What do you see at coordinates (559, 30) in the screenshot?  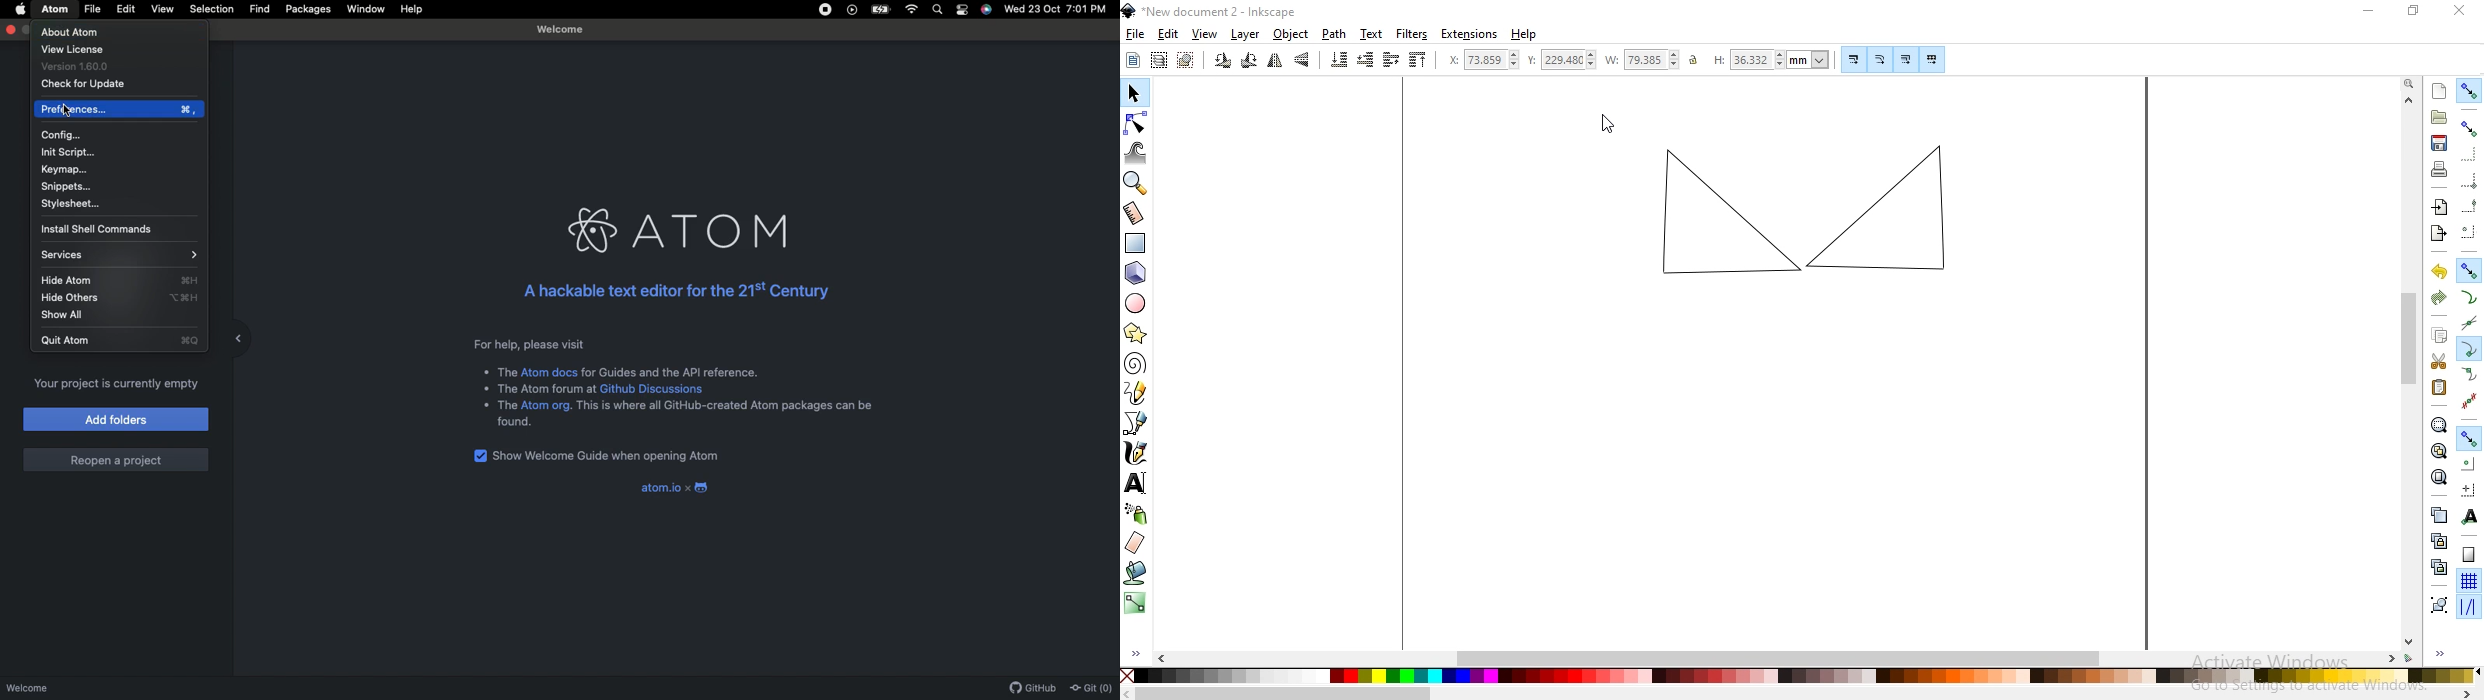 I see `Welcome` at bounding box center [559, 30].